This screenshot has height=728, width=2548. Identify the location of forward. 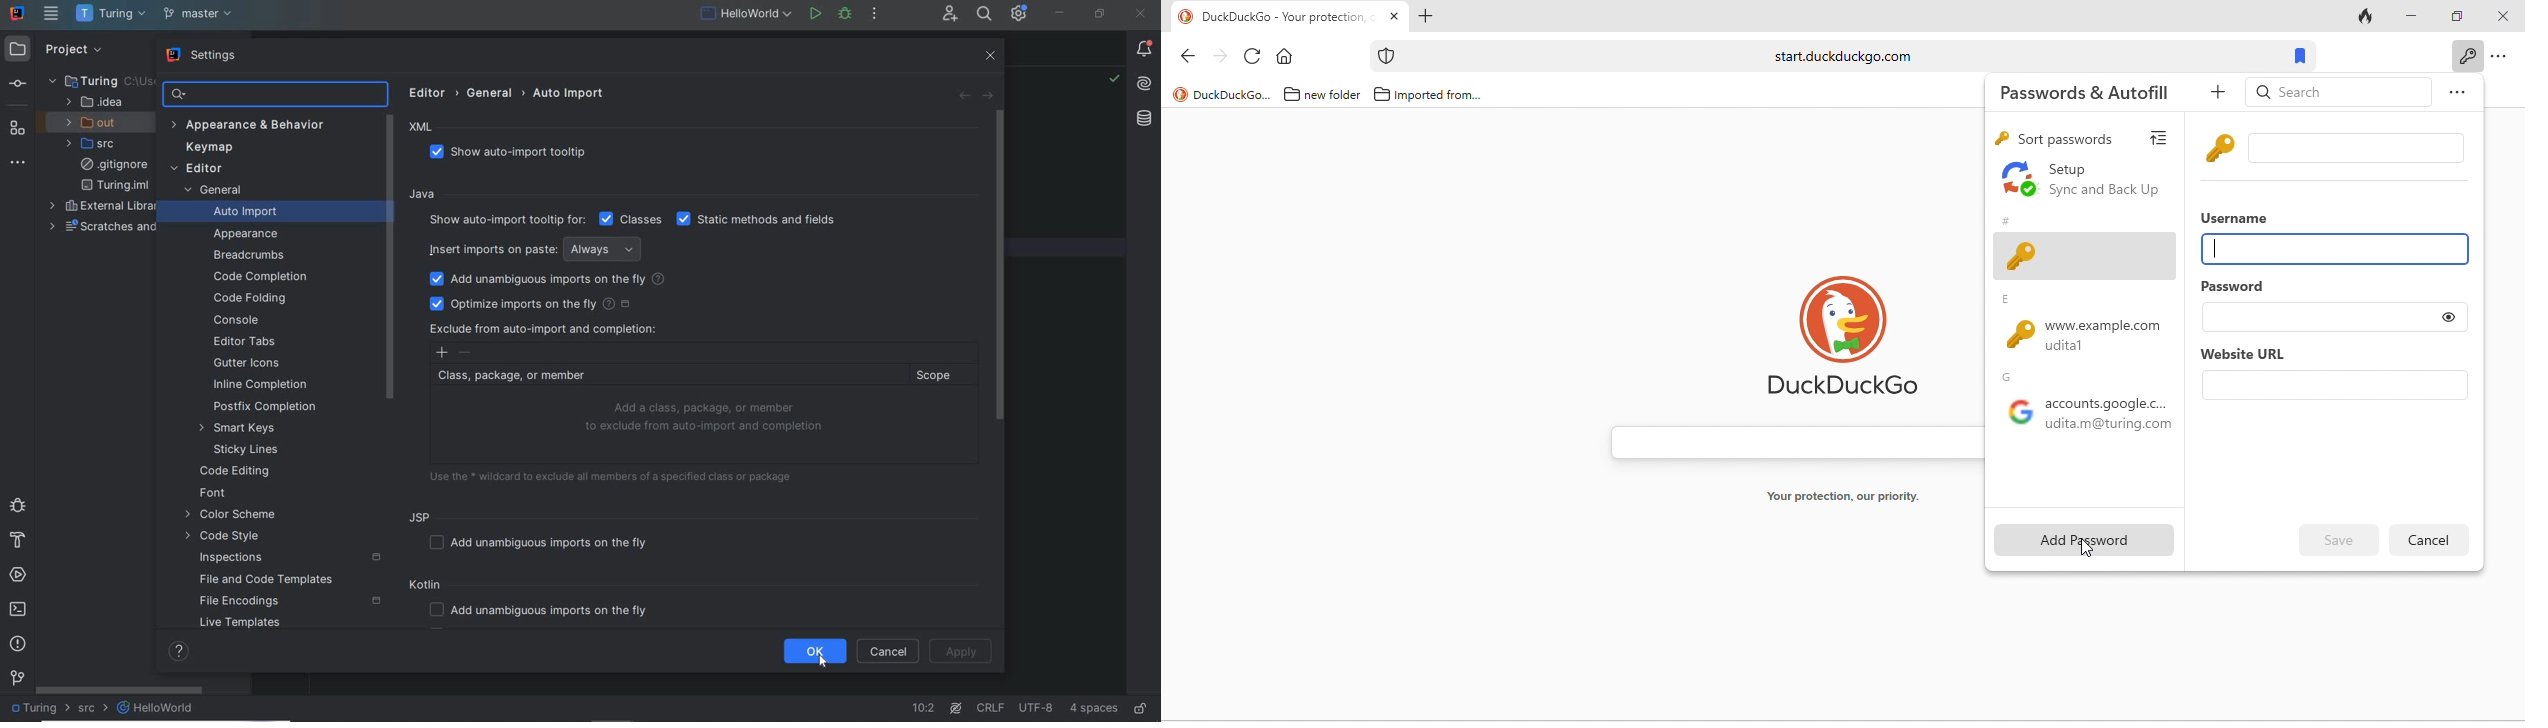
(1219, 56).